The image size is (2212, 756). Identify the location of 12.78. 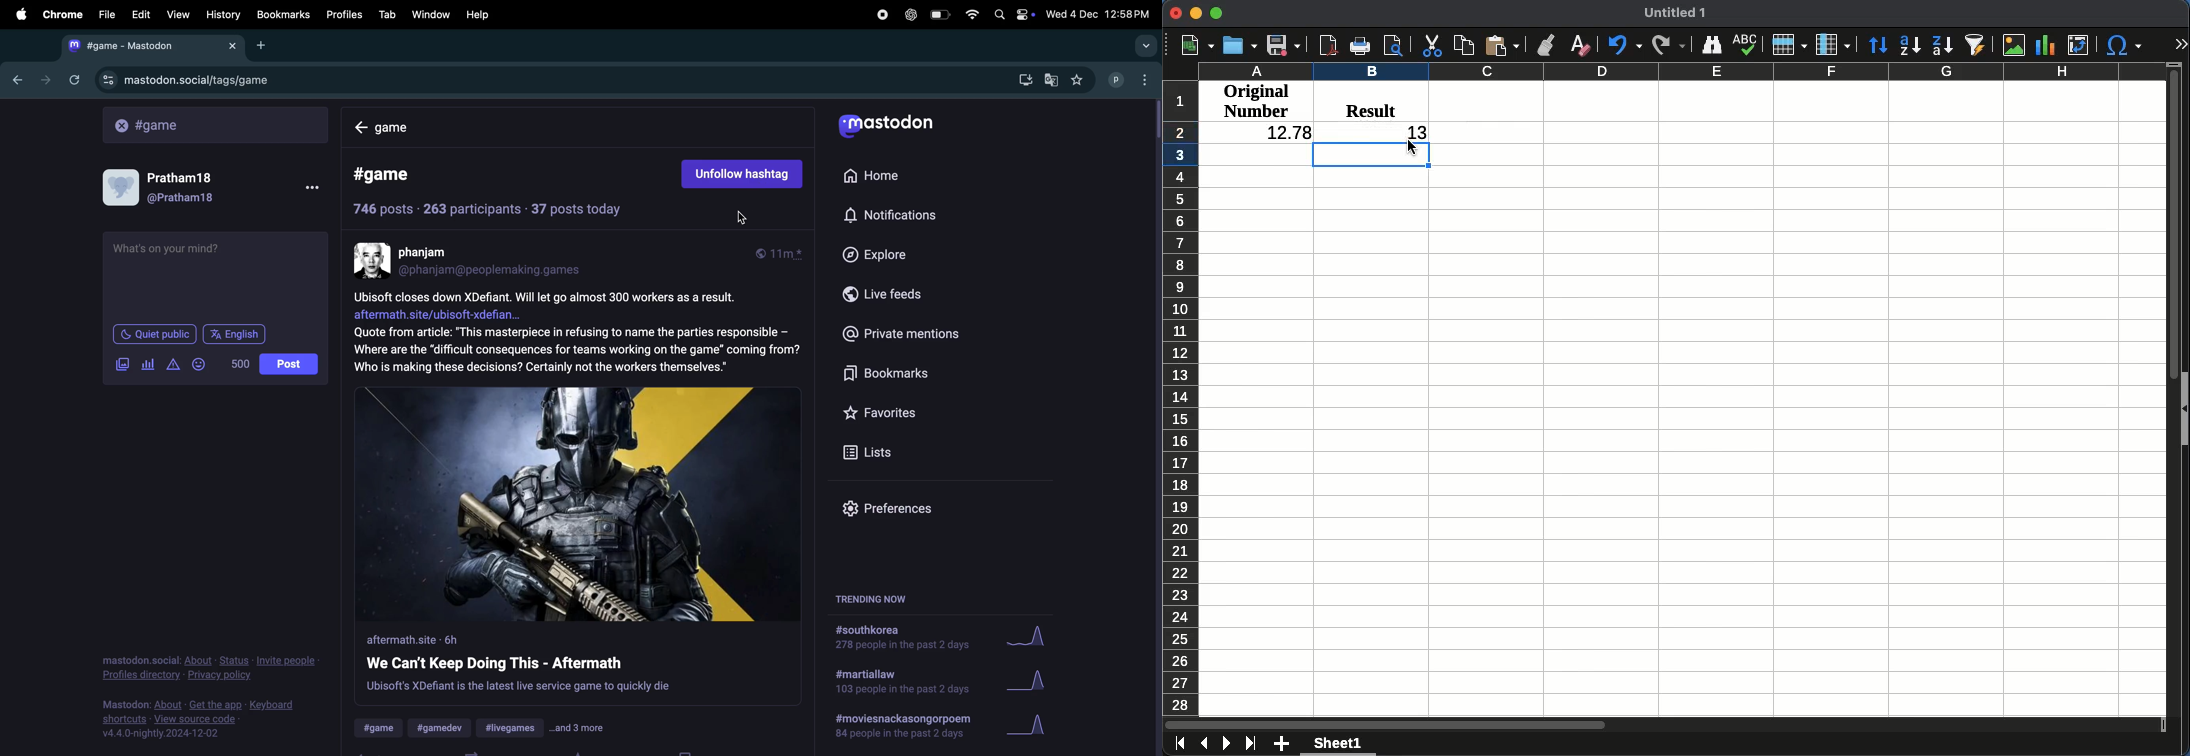
(1287, 131).